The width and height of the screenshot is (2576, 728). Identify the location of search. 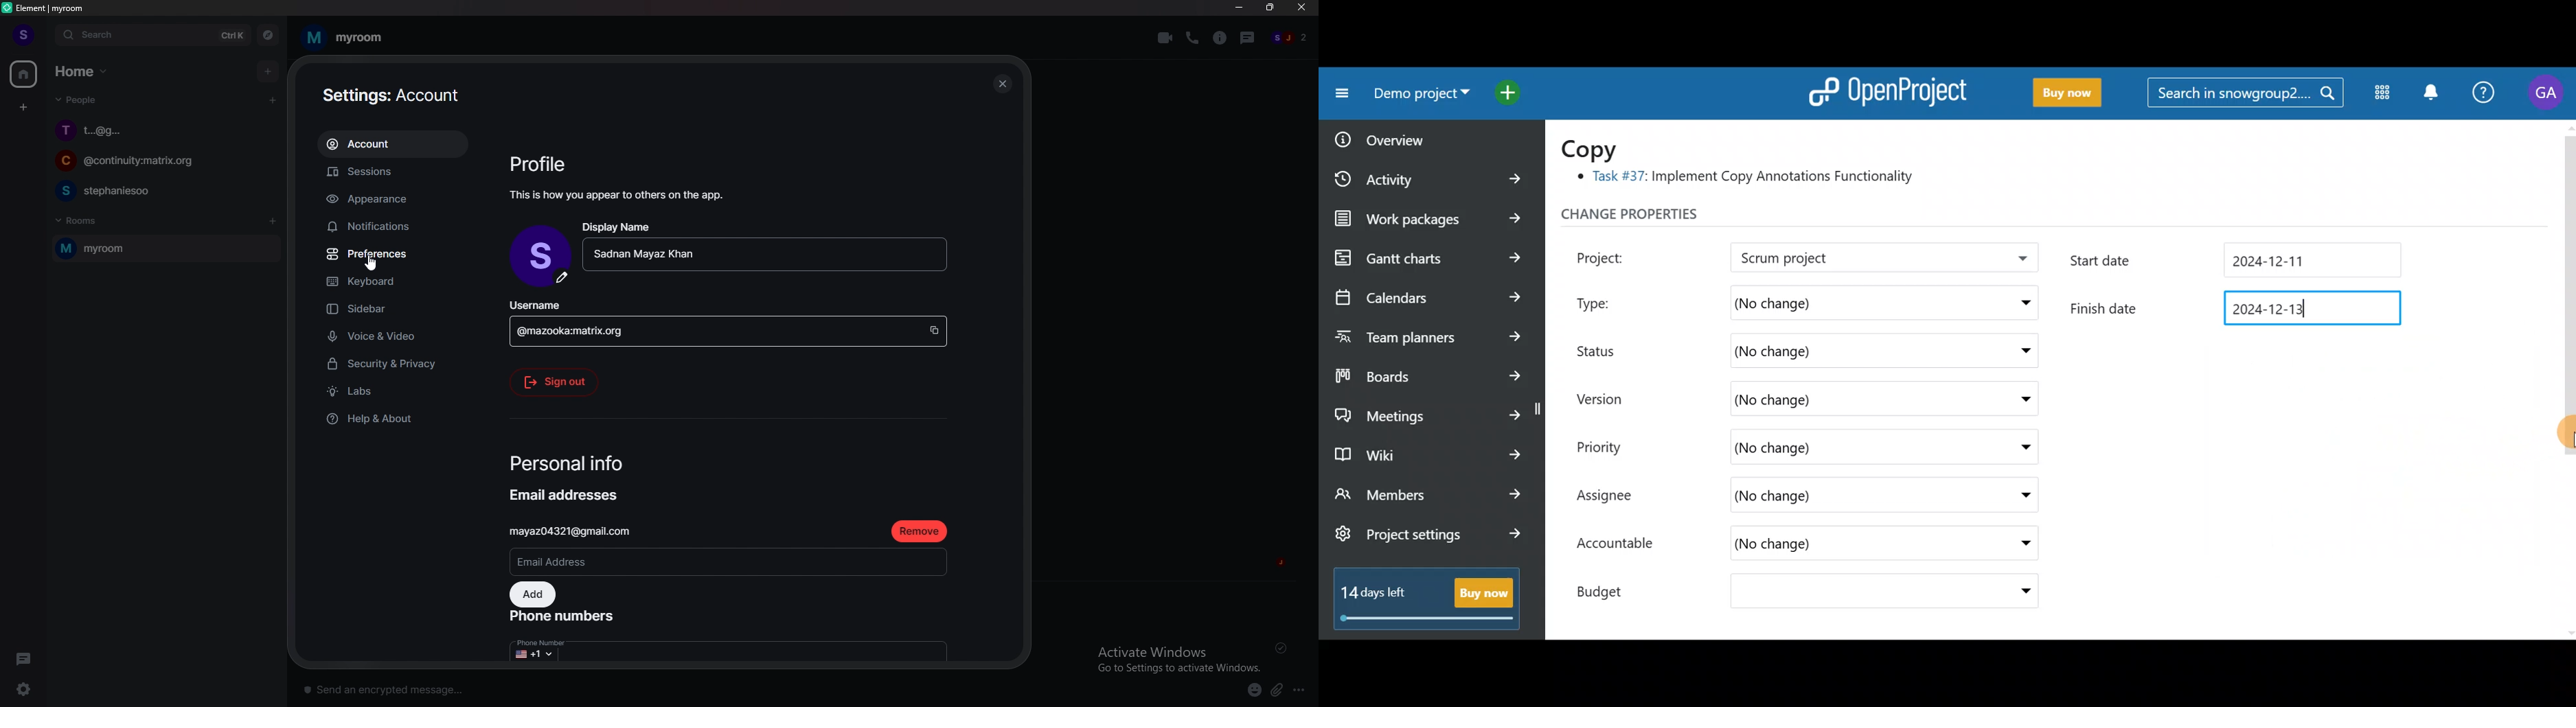
(152, 35).